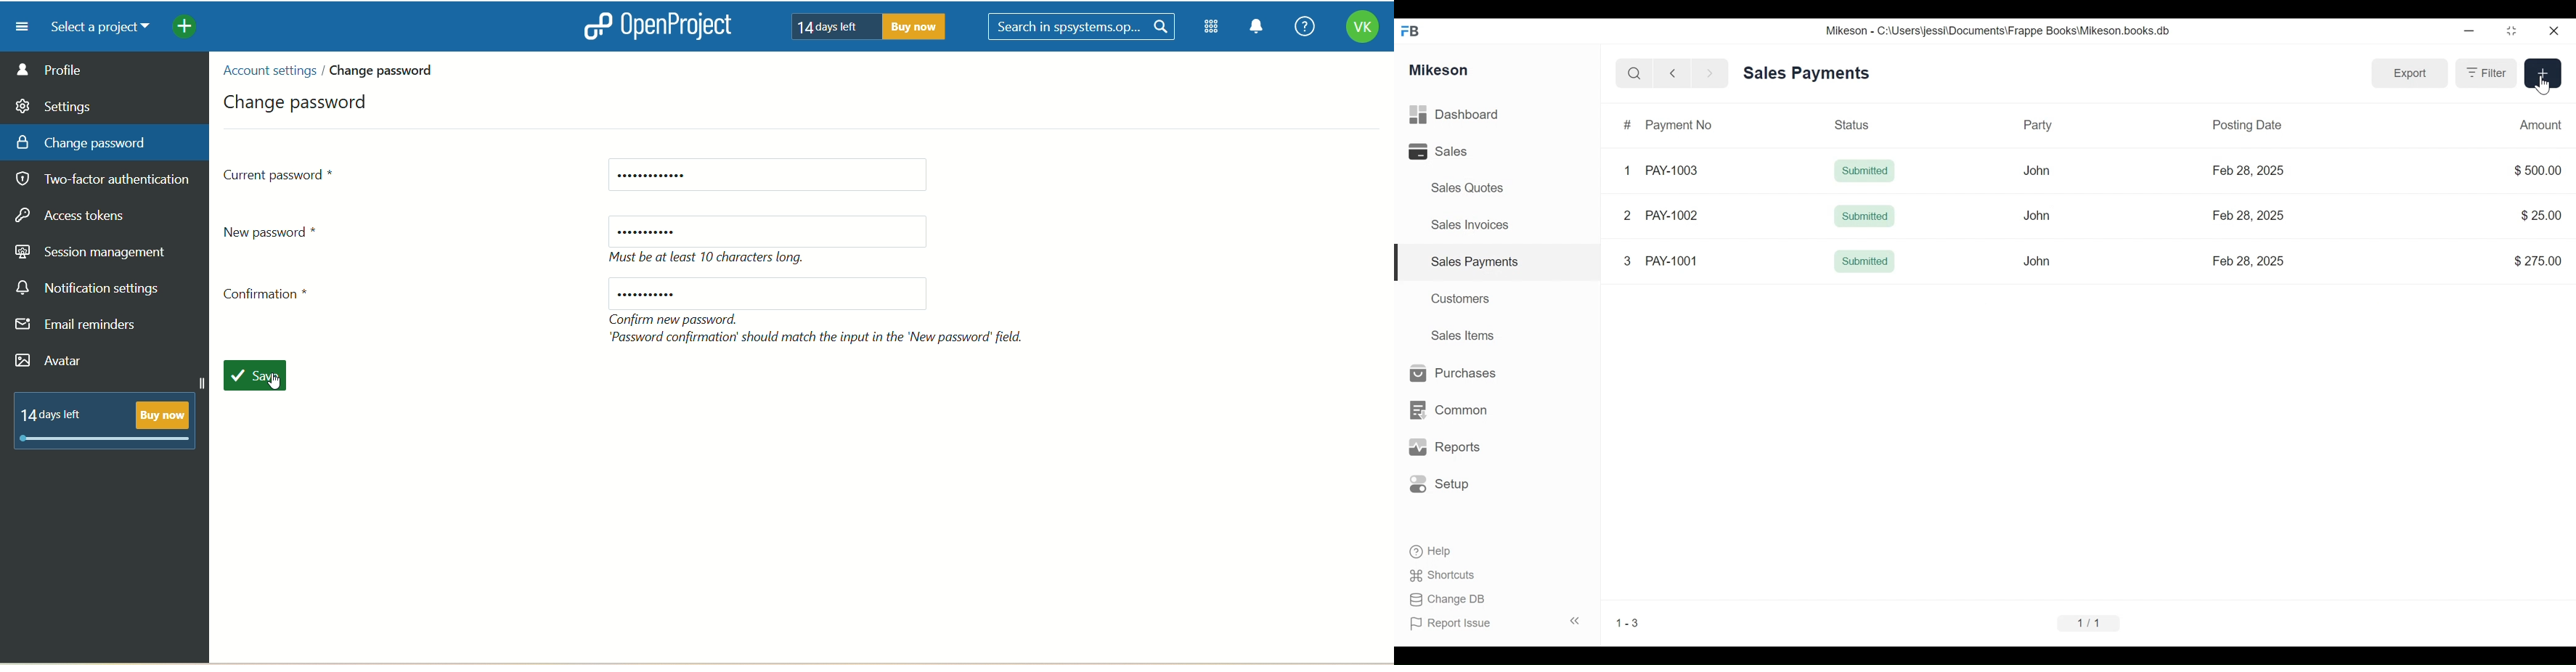 This screenshot has height=672, width=2576. What do you see at coordinates (2539, 124) in the screenshot?
I see `Amount` at bounding box center [2539, 124].